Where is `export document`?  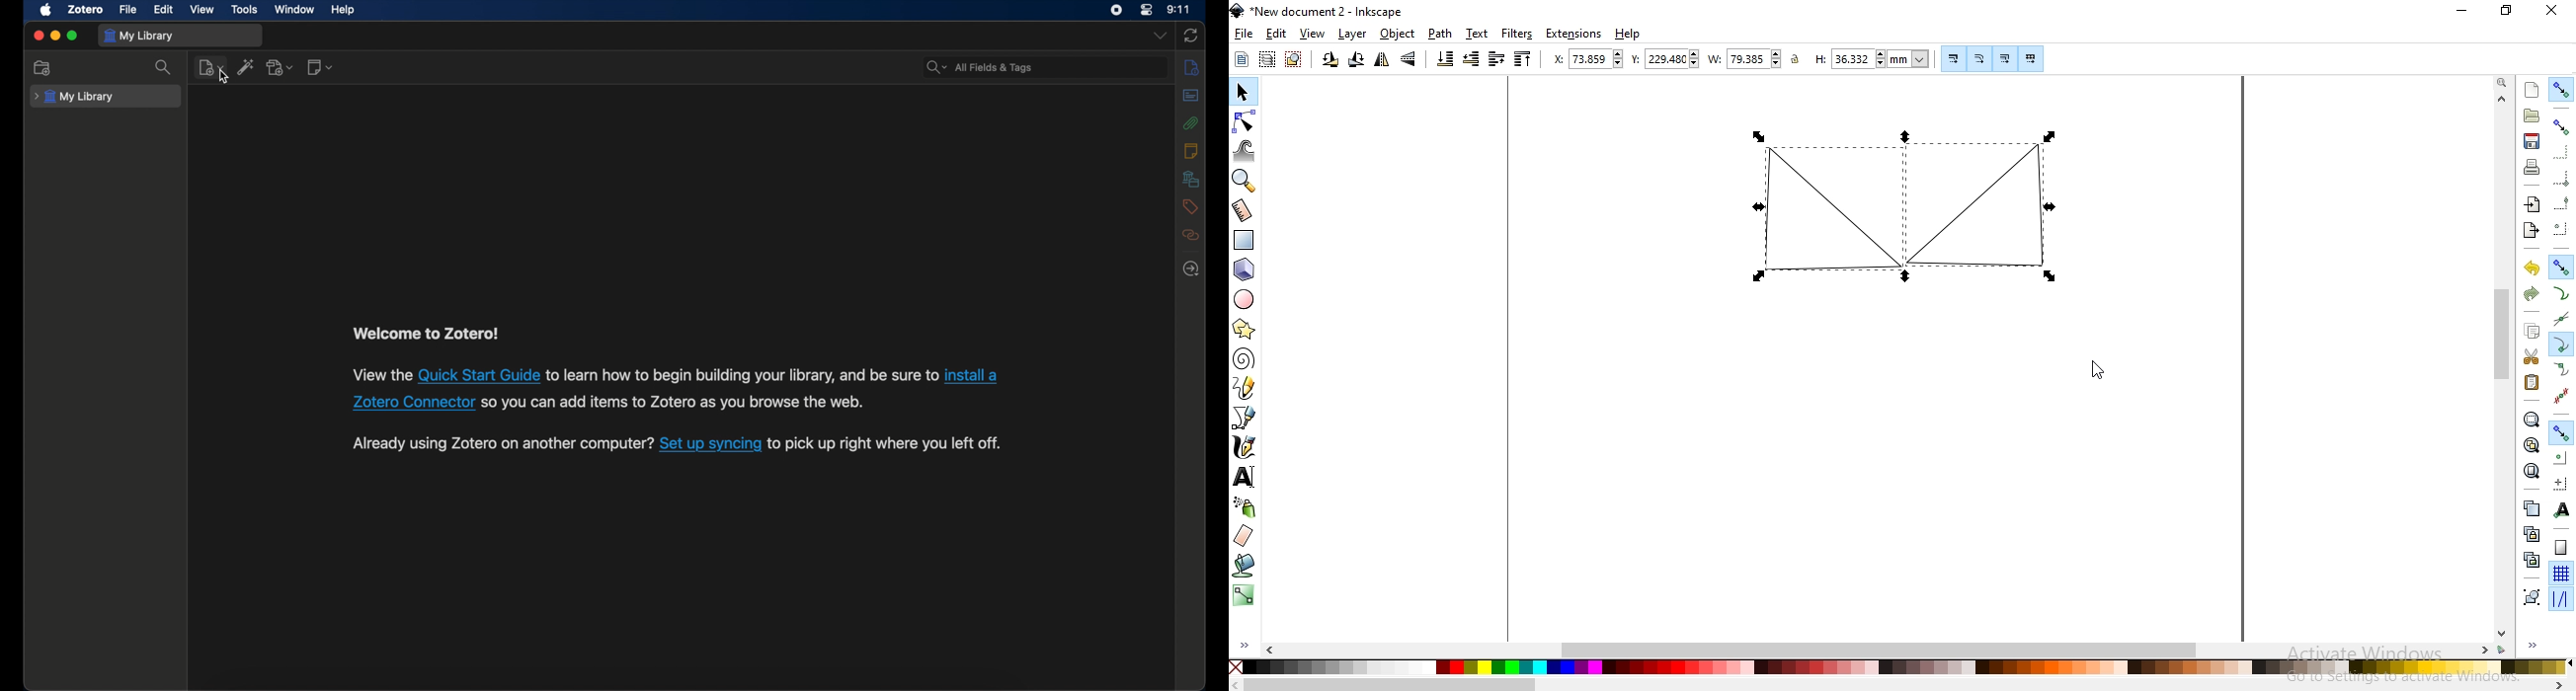 export document is located at coordinates (2529, 230).